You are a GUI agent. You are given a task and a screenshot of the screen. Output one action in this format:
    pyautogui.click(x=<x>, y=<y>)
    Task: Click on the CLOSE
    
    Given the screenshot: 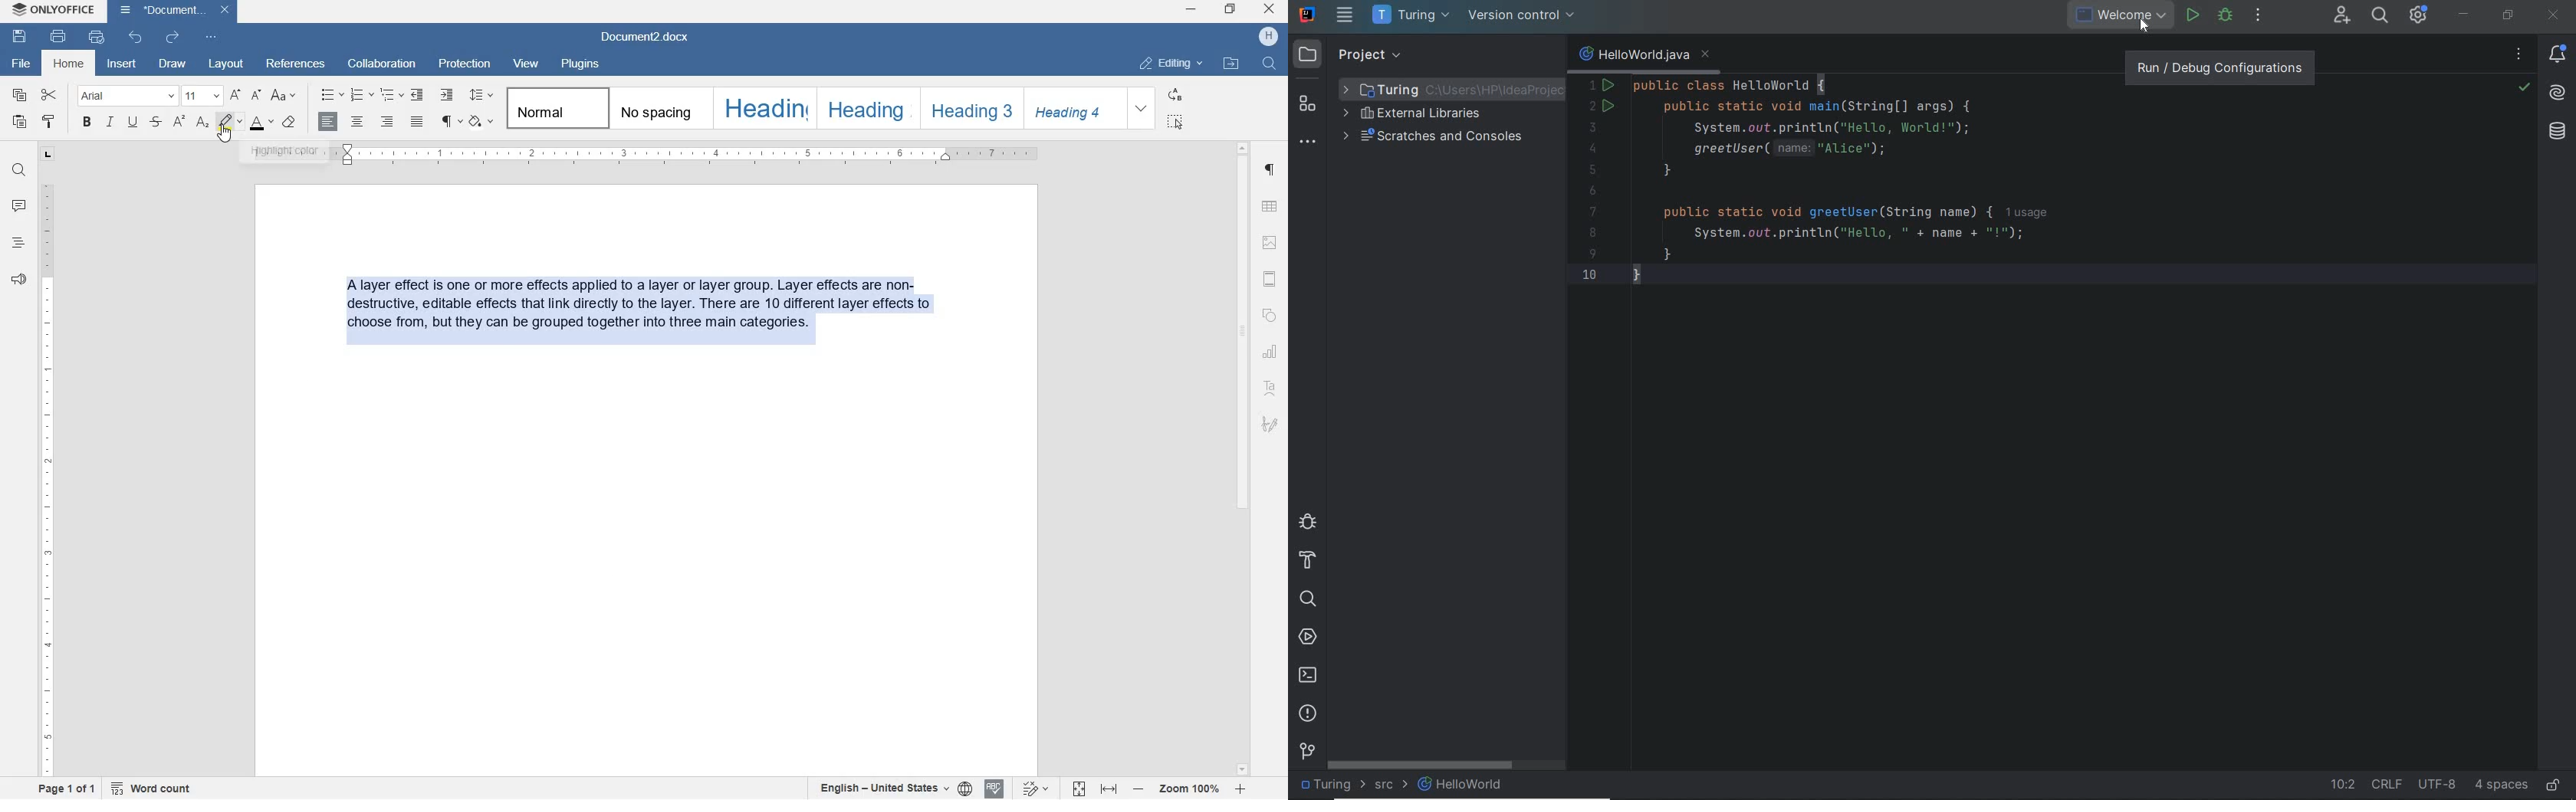 What is the action you would take?
    pyautogui.click(x=1268, y=9)
    